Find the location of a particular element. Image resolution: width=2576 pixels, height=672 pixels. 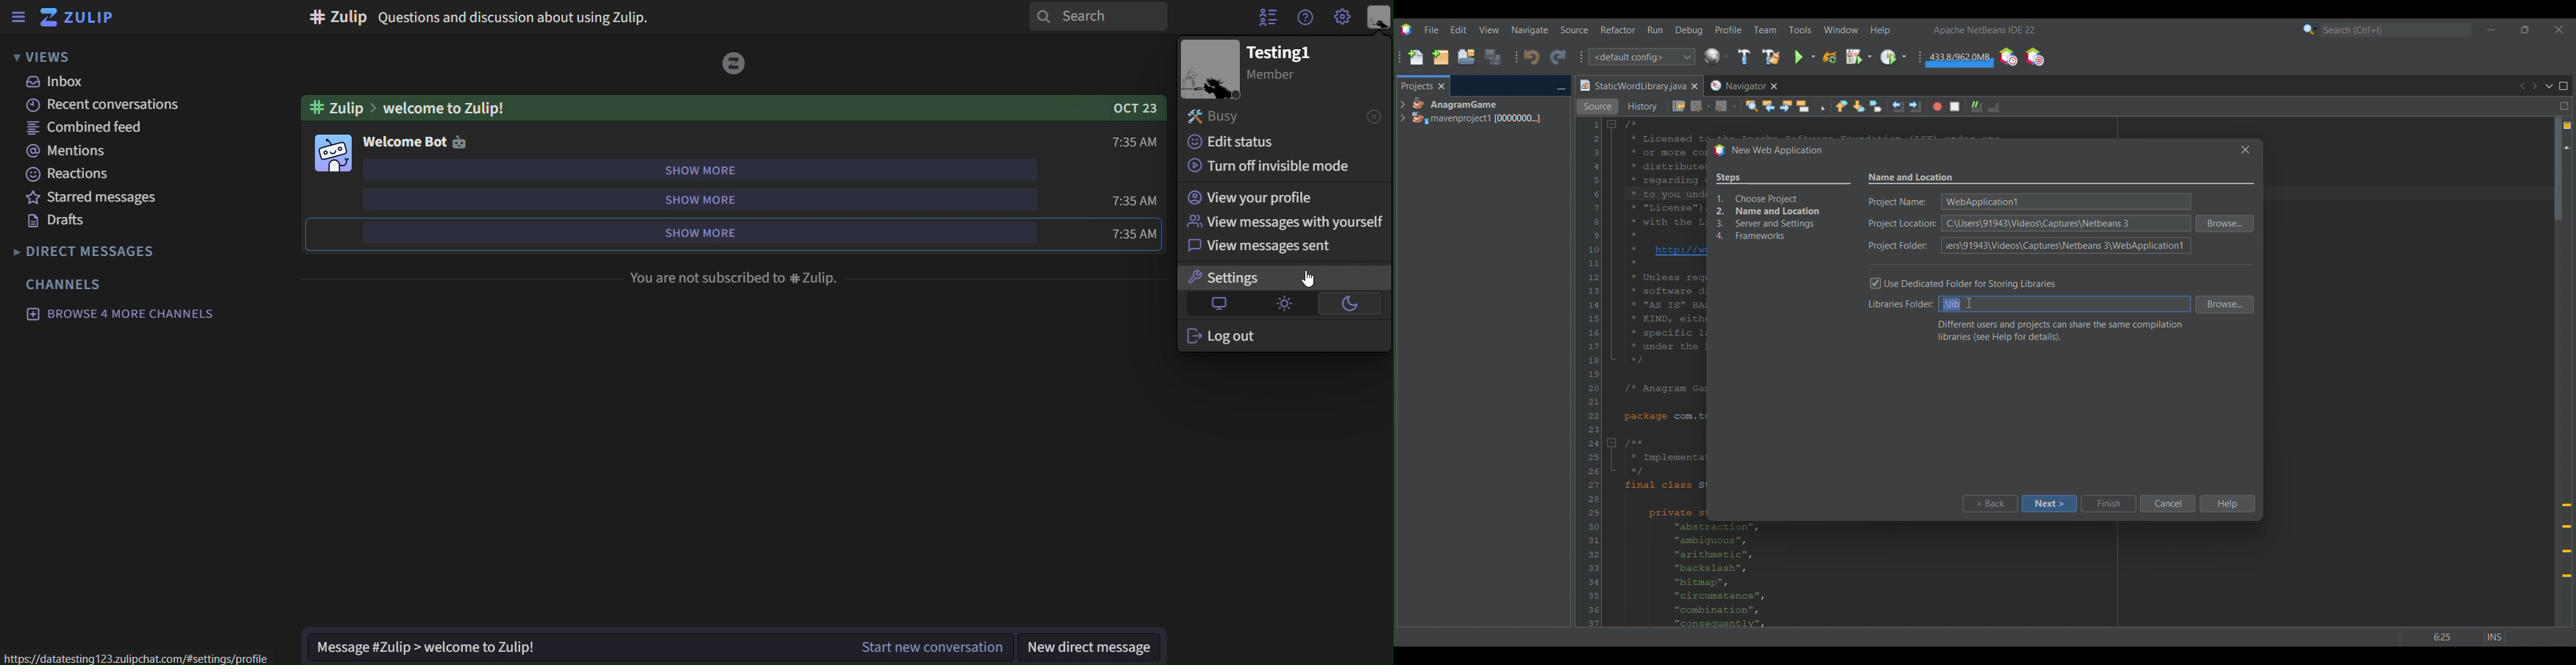

recent conversations is located at coordinates (105, 106).